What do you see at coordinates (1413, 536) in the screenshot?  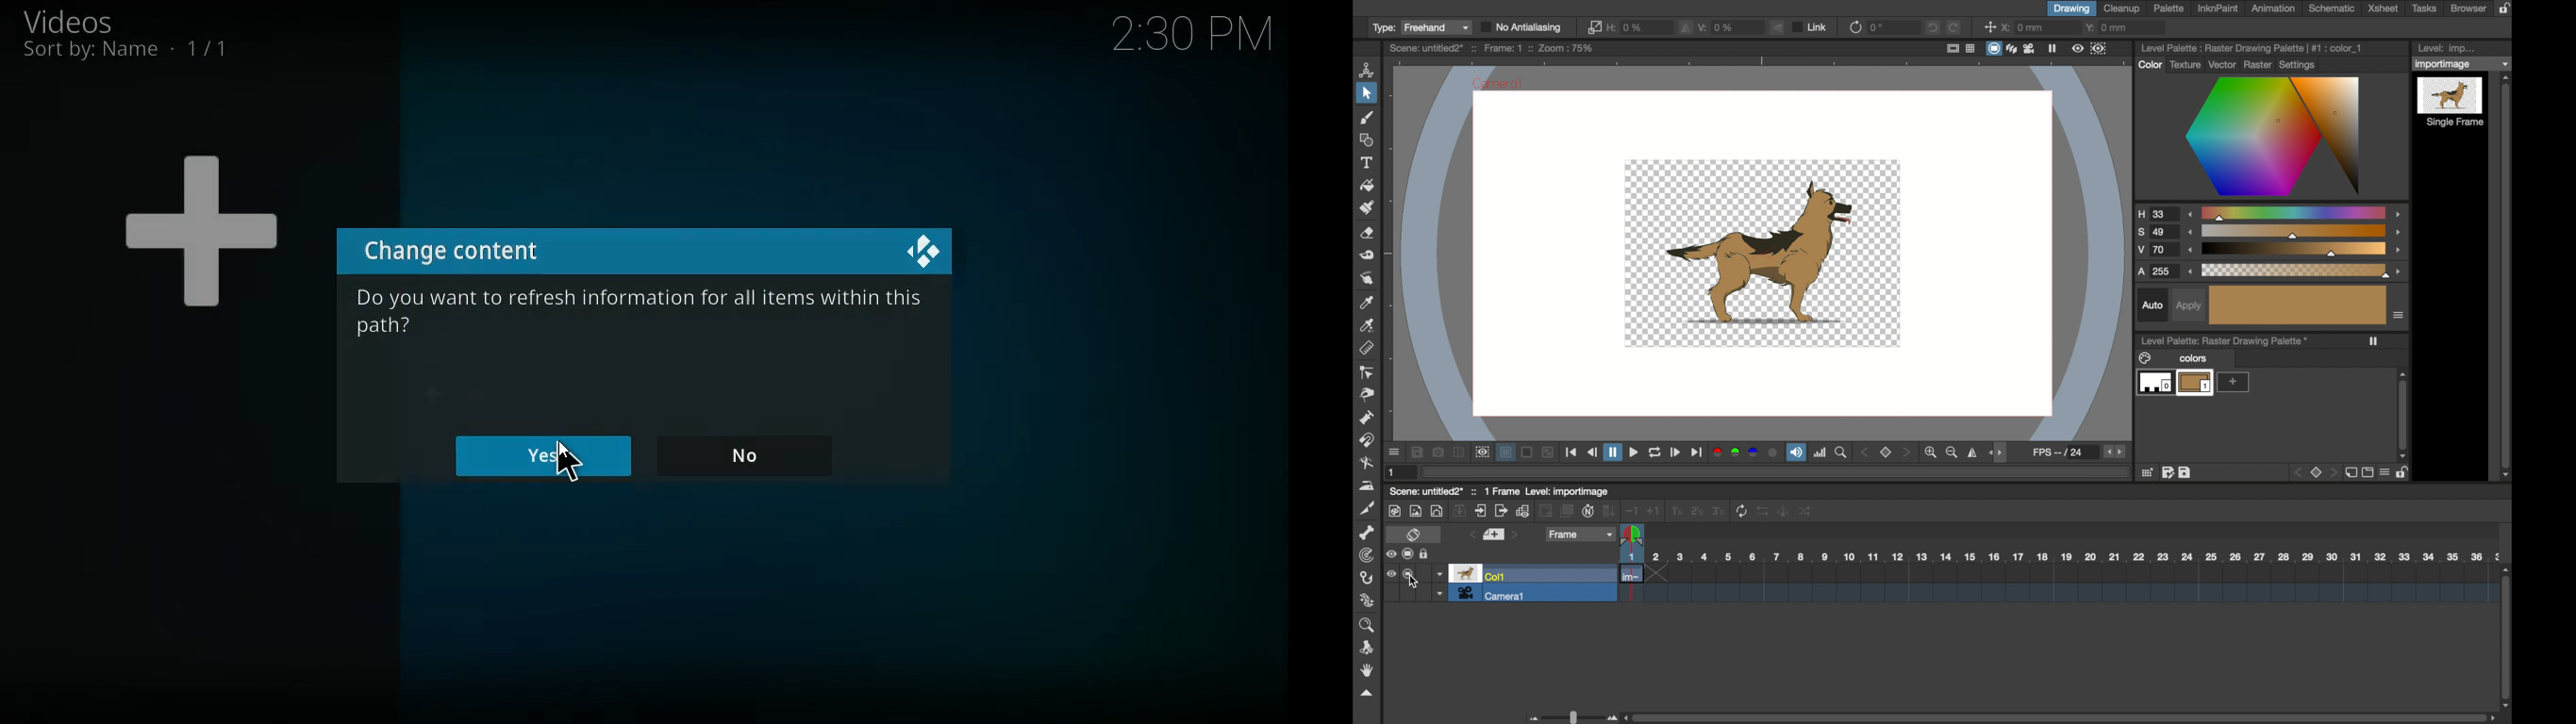 I see `toggle xsheet` at bounding box center [1413, 536].